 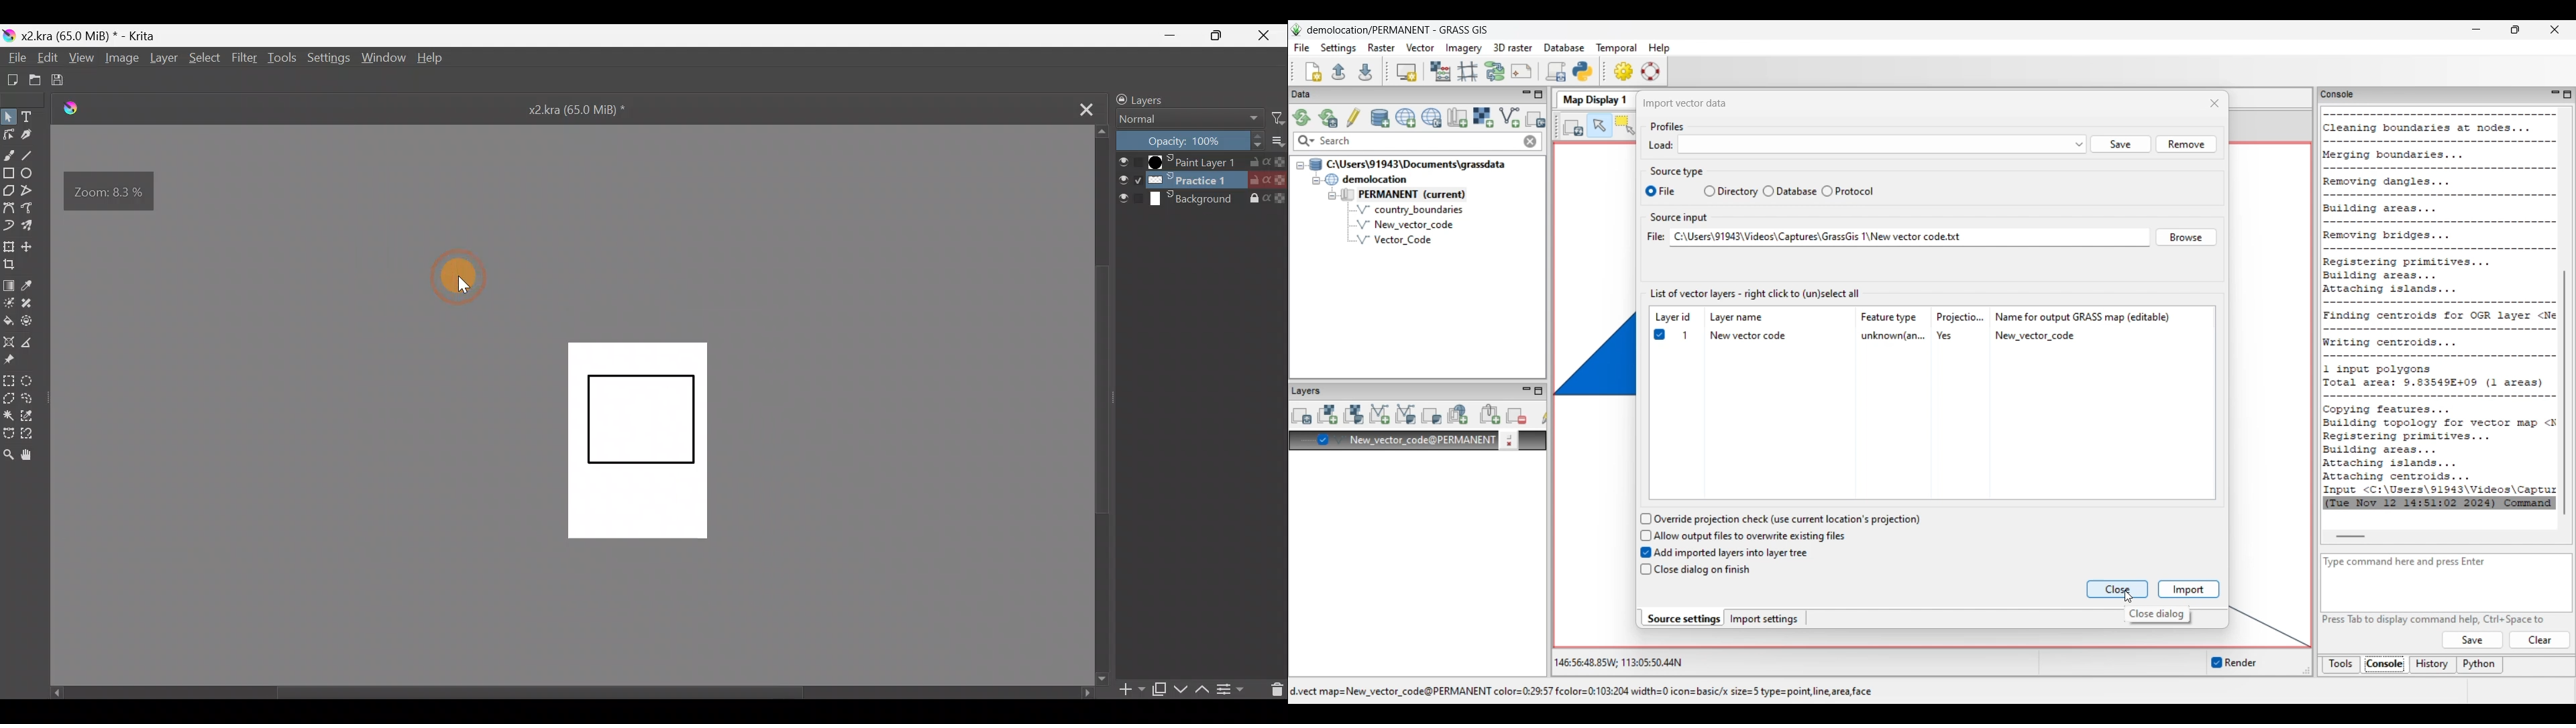 What do you see at coordinates (34, 115) in the screenshot?
I see `Text tool` at bounding box center [34, 115].